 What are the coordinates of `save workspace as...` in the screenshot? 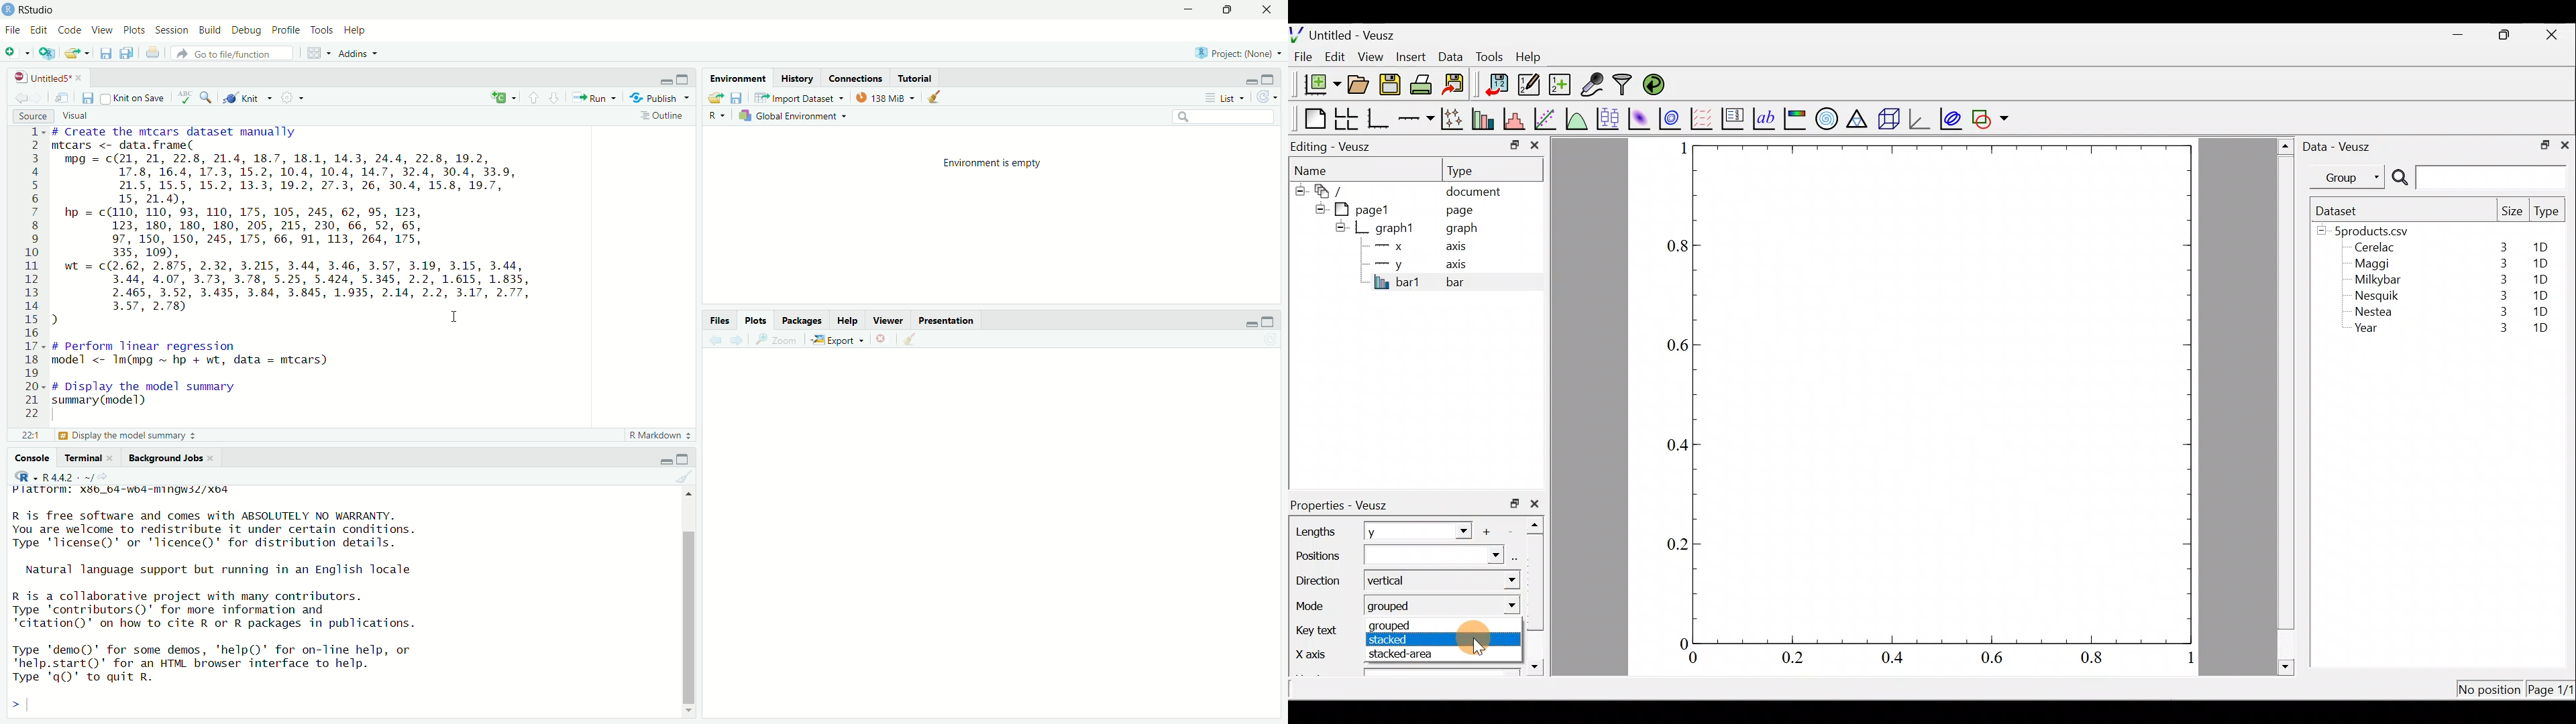 It's located at (737, 98).